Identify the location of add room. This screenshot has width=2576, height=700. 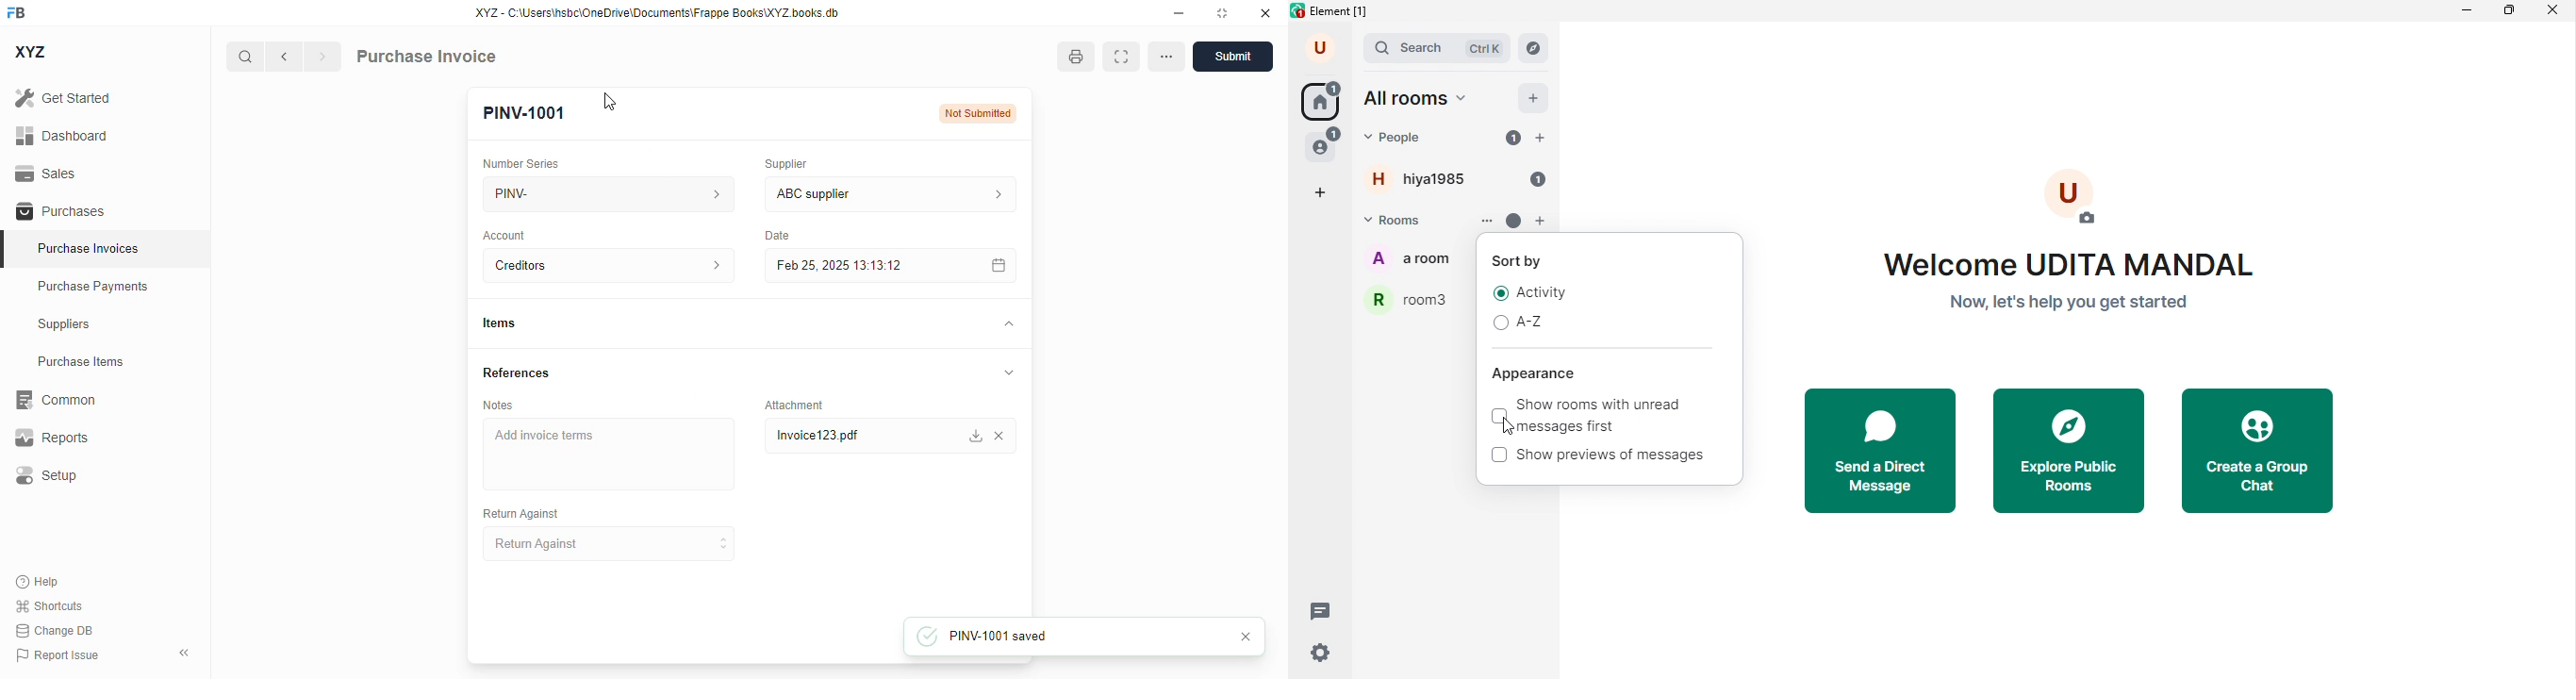
(1543, 223).